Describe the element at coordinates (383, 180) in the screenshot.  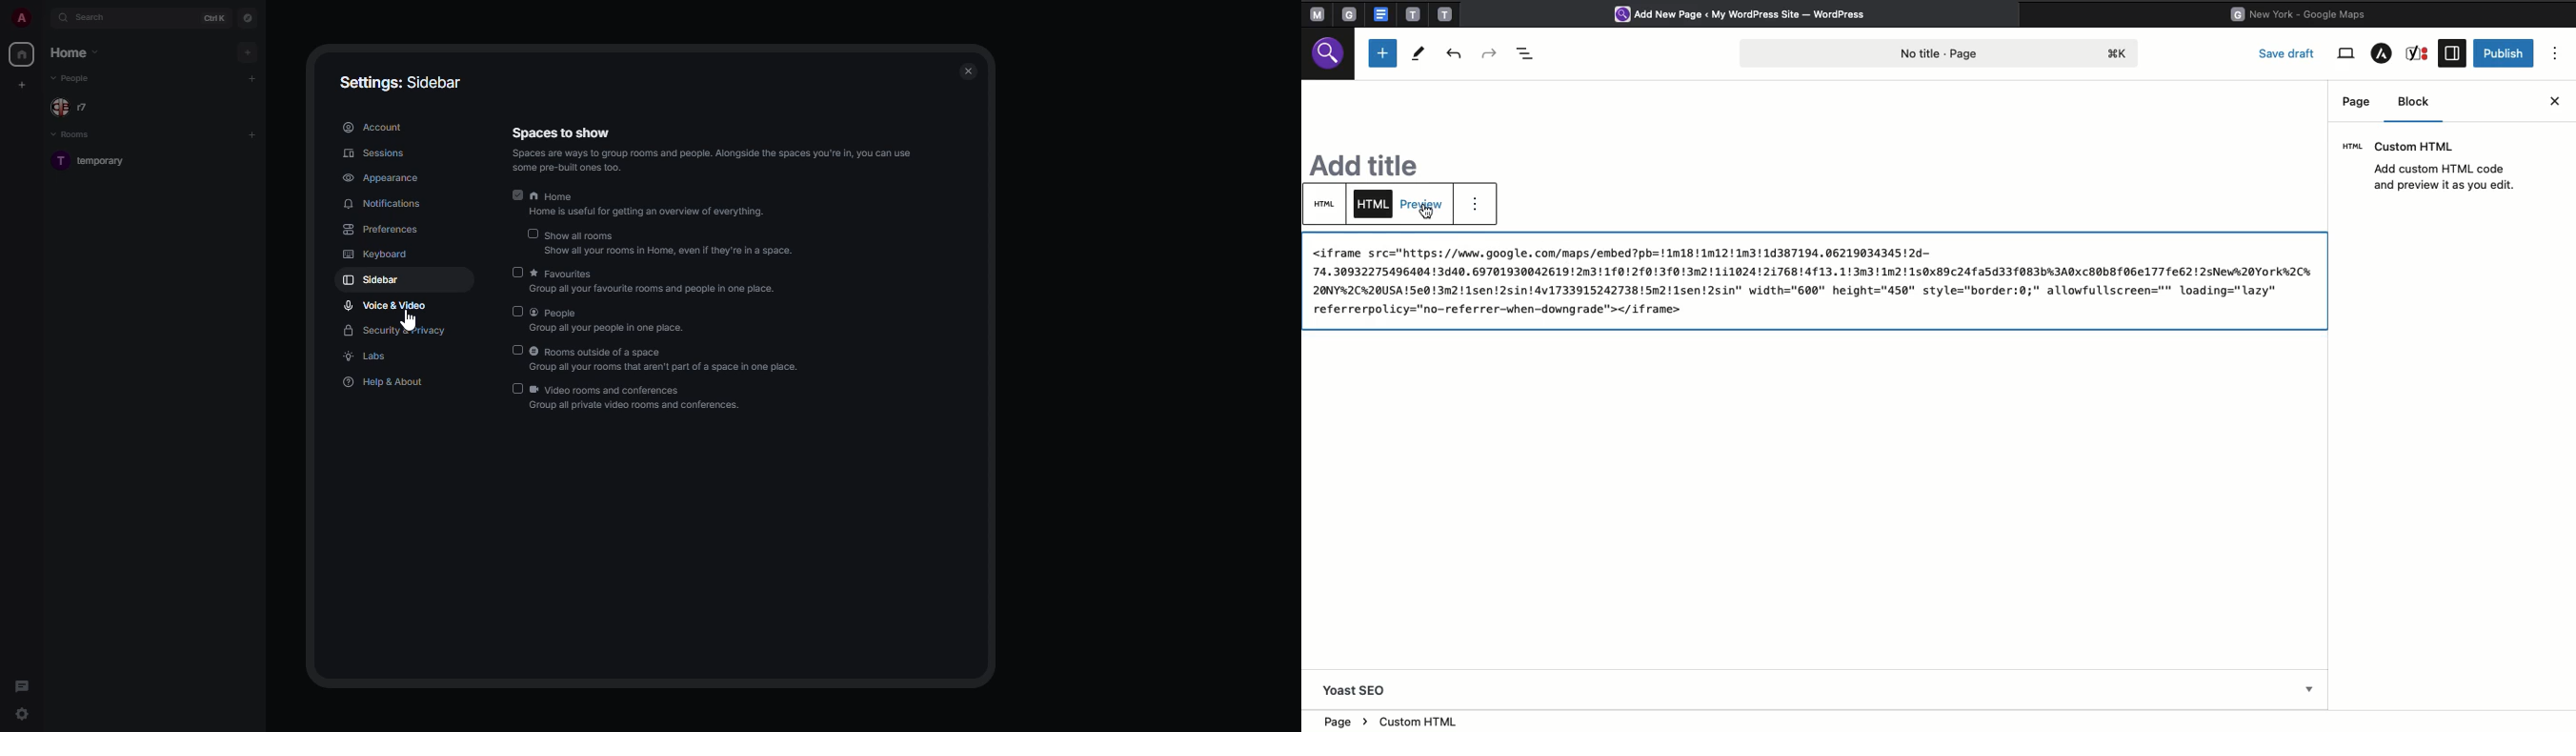
I see `appearance` at that location.